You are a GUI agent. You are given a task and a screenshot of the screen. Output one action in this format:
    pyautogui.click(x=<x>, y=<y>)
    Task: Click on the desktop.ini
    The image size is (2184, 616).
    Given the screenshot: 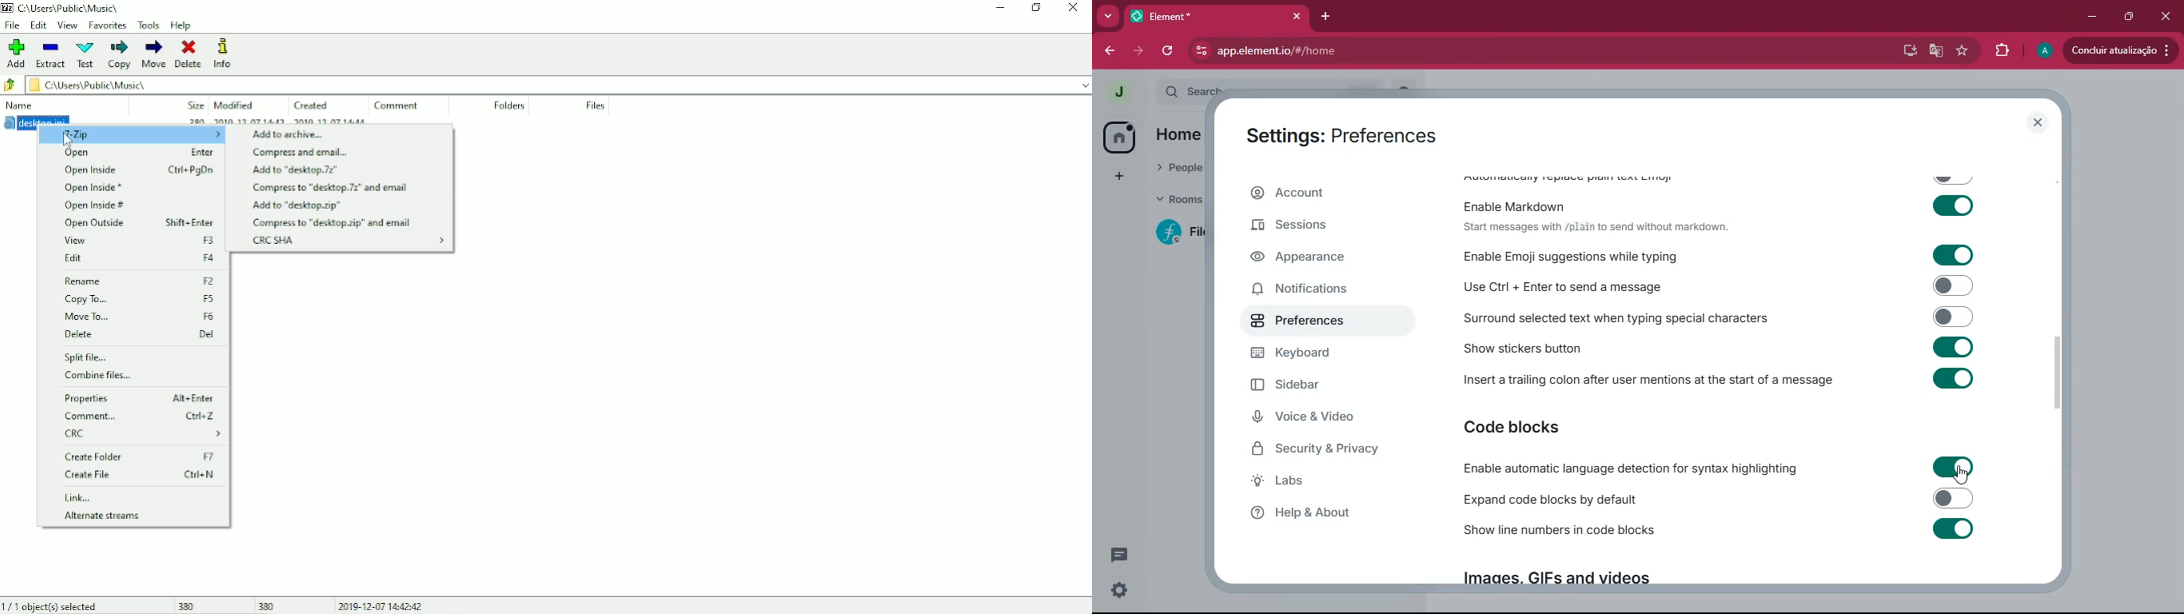 What is the action you would take?
    pyautogui.click(x=36, y=120)
    